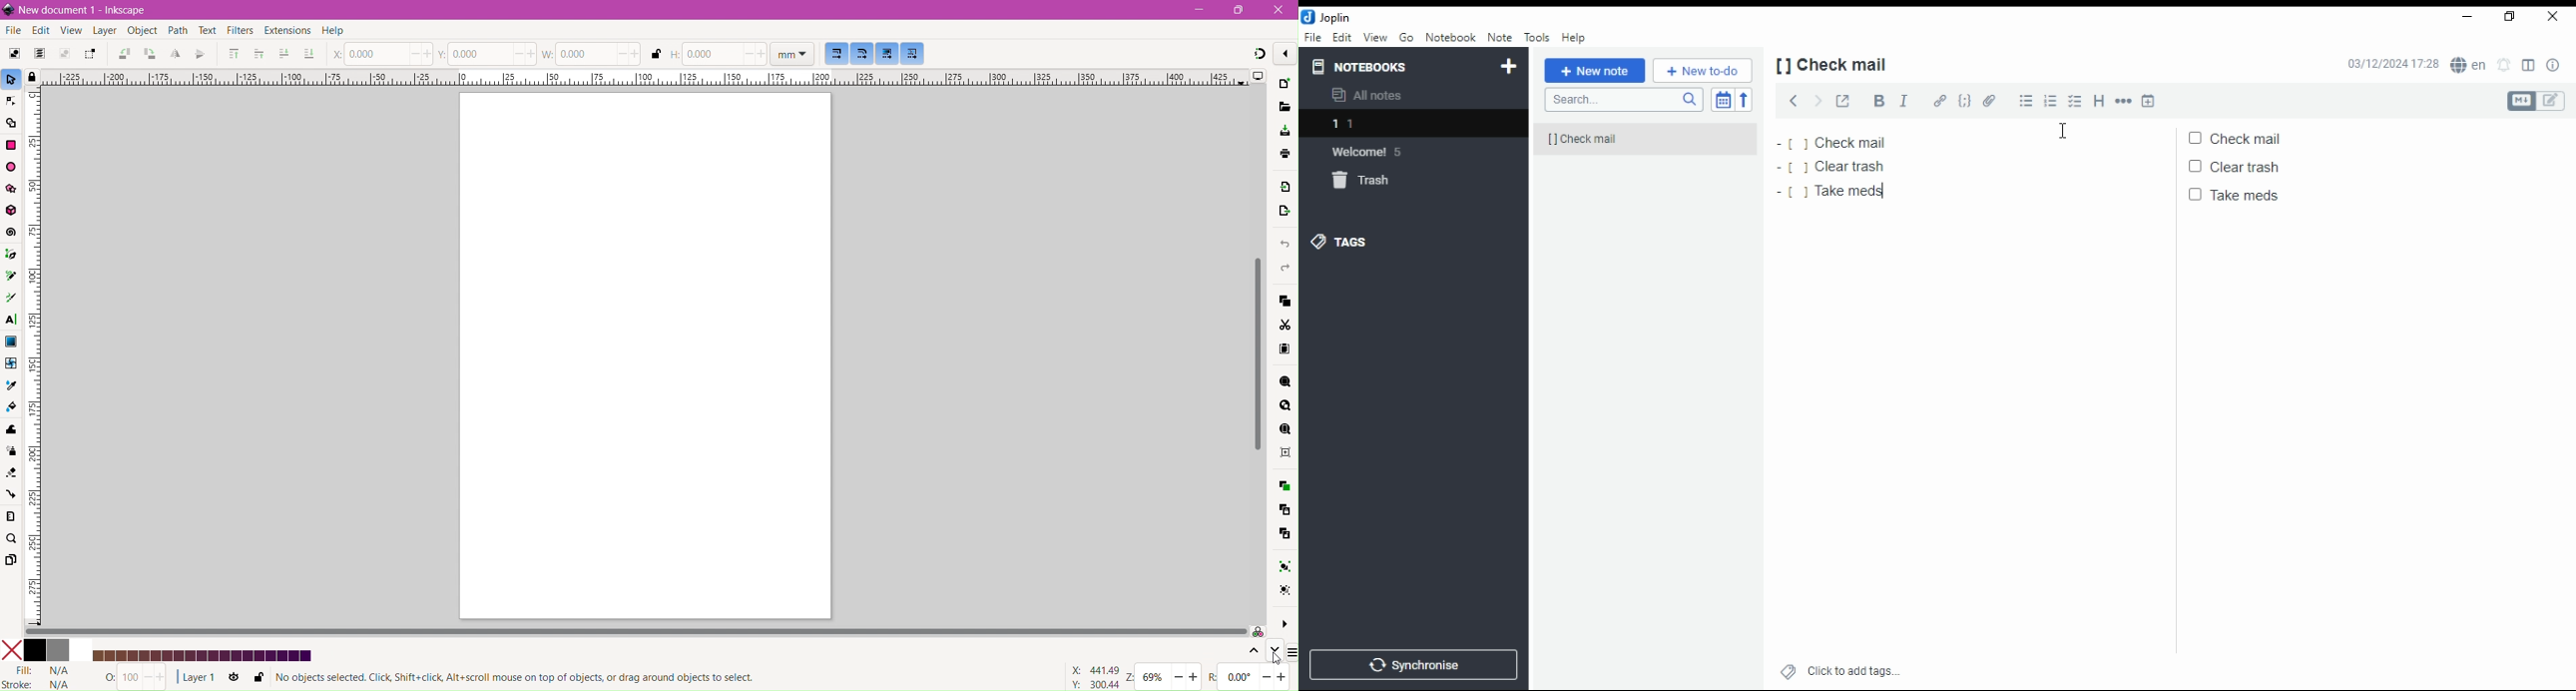 The image size is (2576, 700). I want to click on trash, so click(1362, 180).